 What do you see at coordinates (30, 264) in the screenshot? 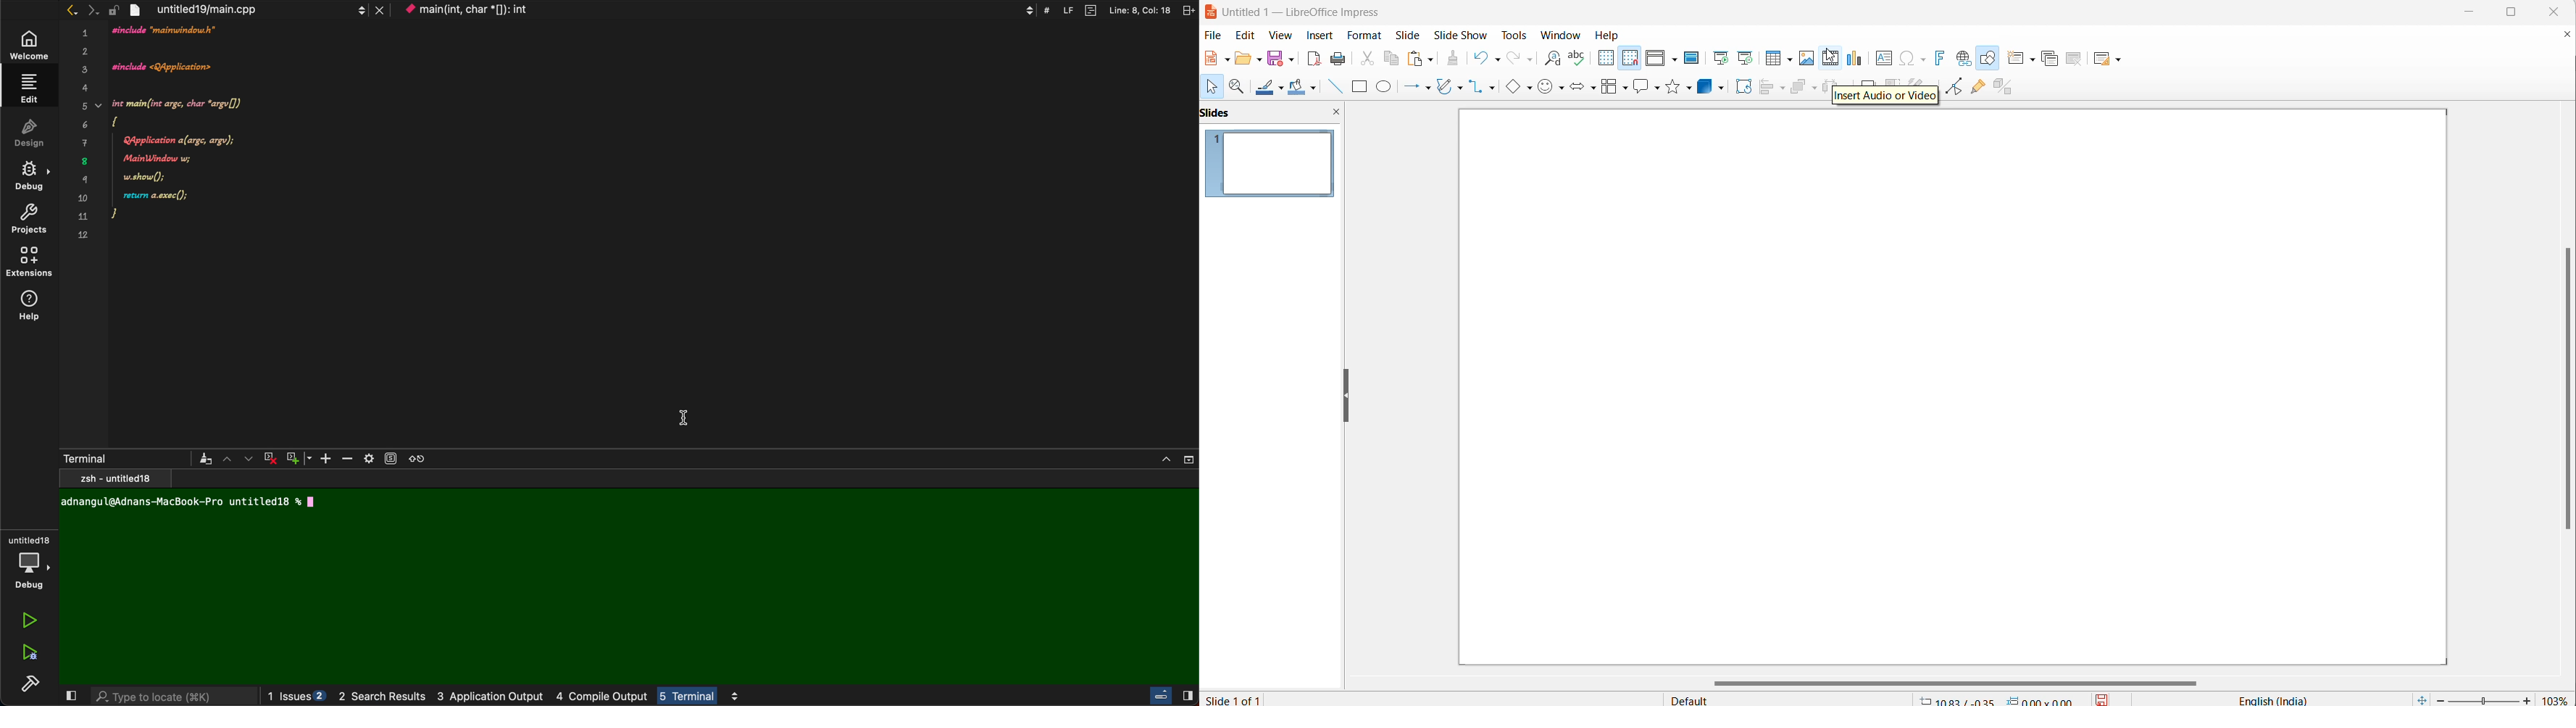
I see `extensions` at bounding box center [30, 264].